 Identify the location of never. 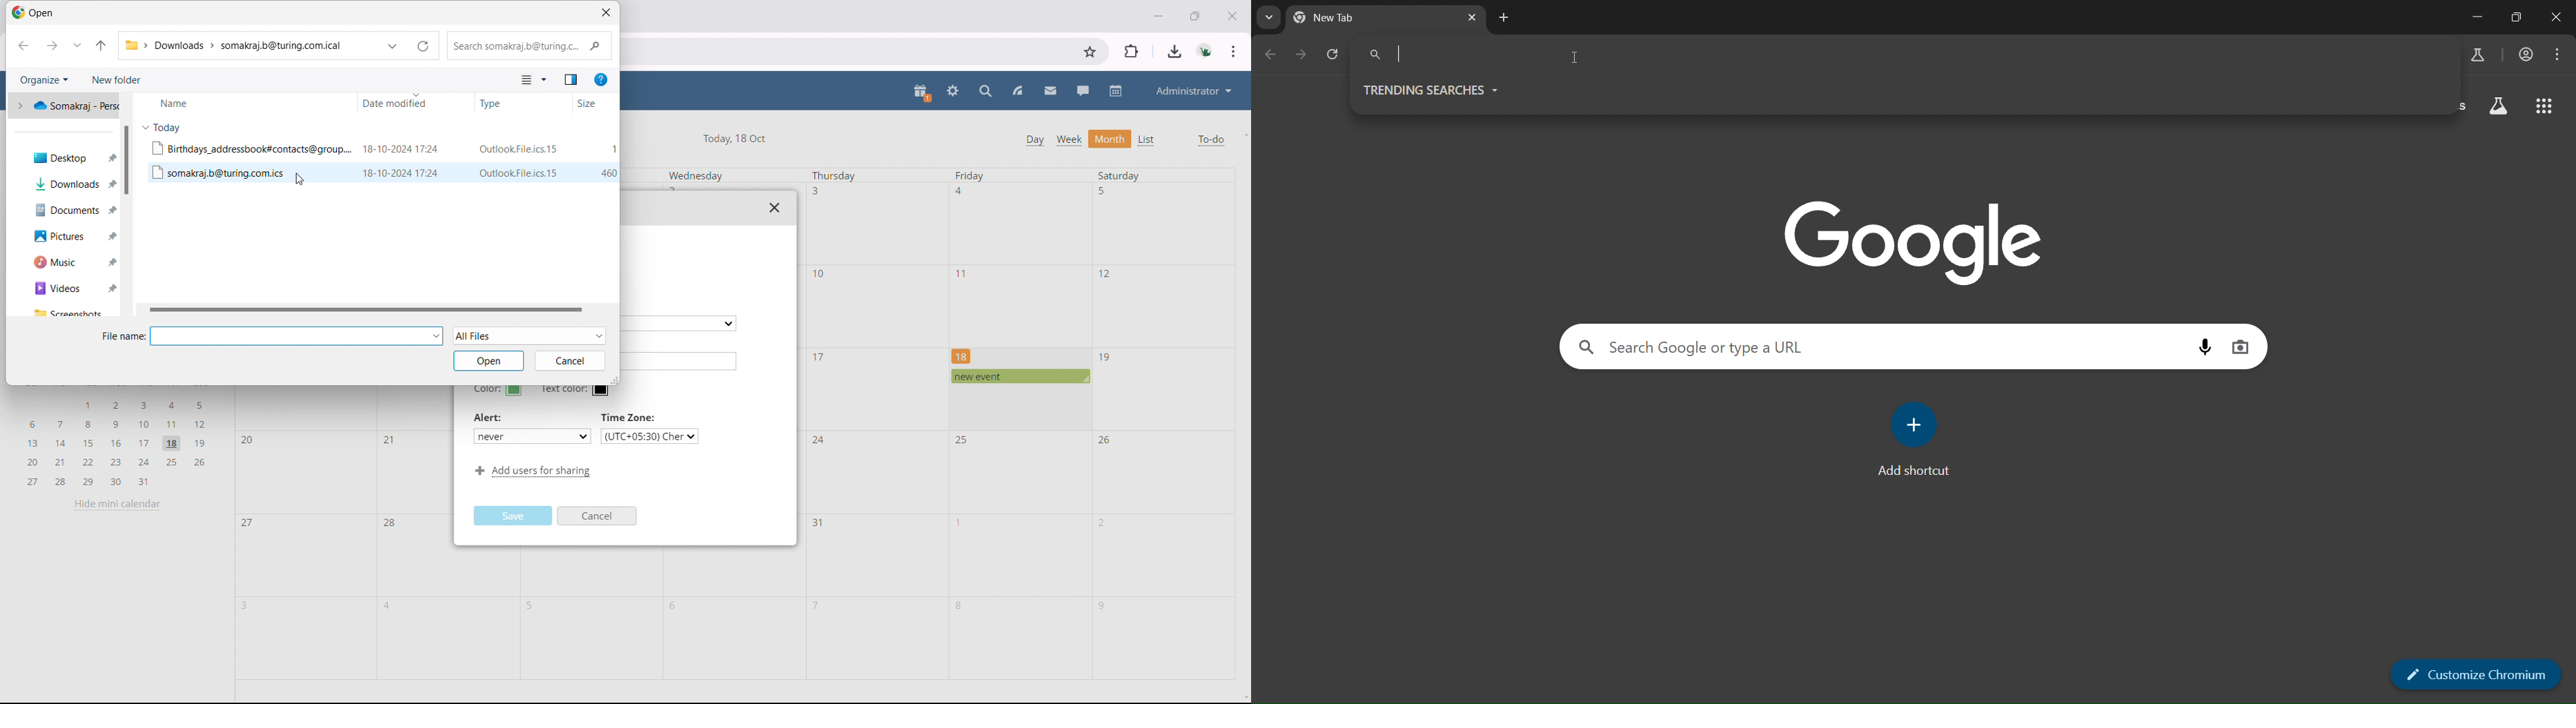
(531, 435).